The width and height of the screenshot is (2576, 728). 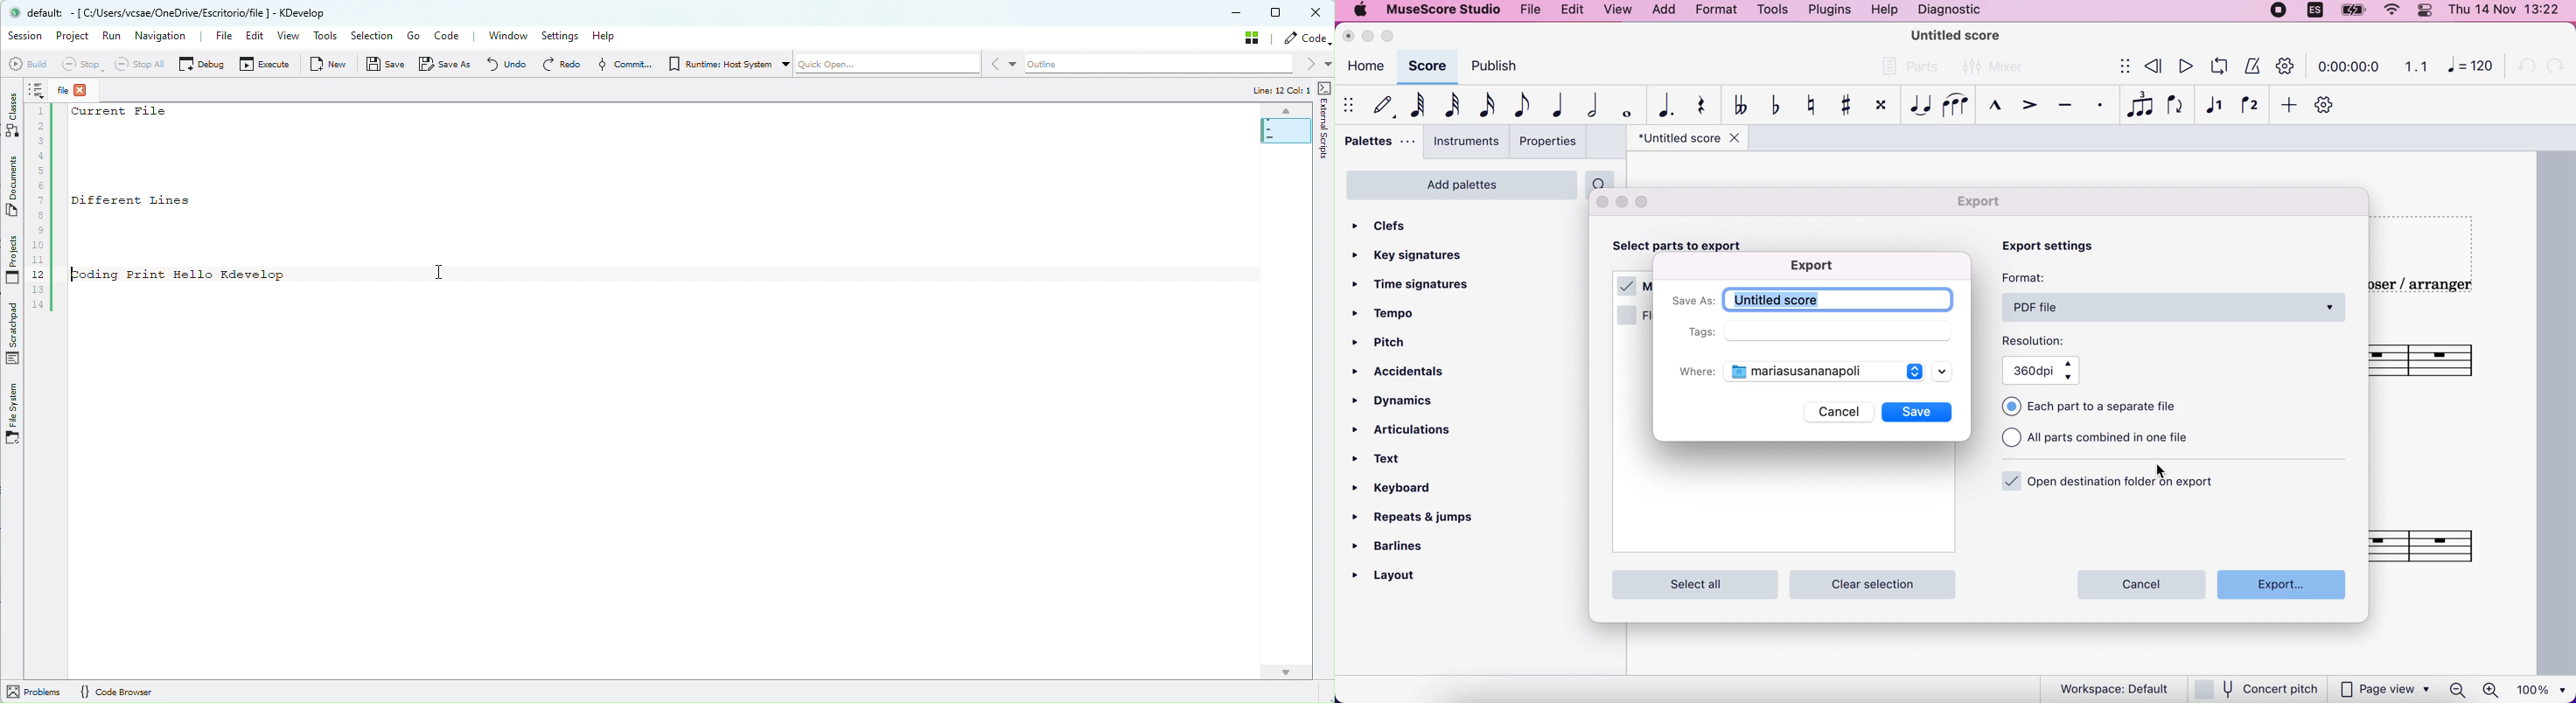 What do you see at coordinates (1879, 584) in the screenshot?
I see `clear selection` at bounding box center [1879, 584].